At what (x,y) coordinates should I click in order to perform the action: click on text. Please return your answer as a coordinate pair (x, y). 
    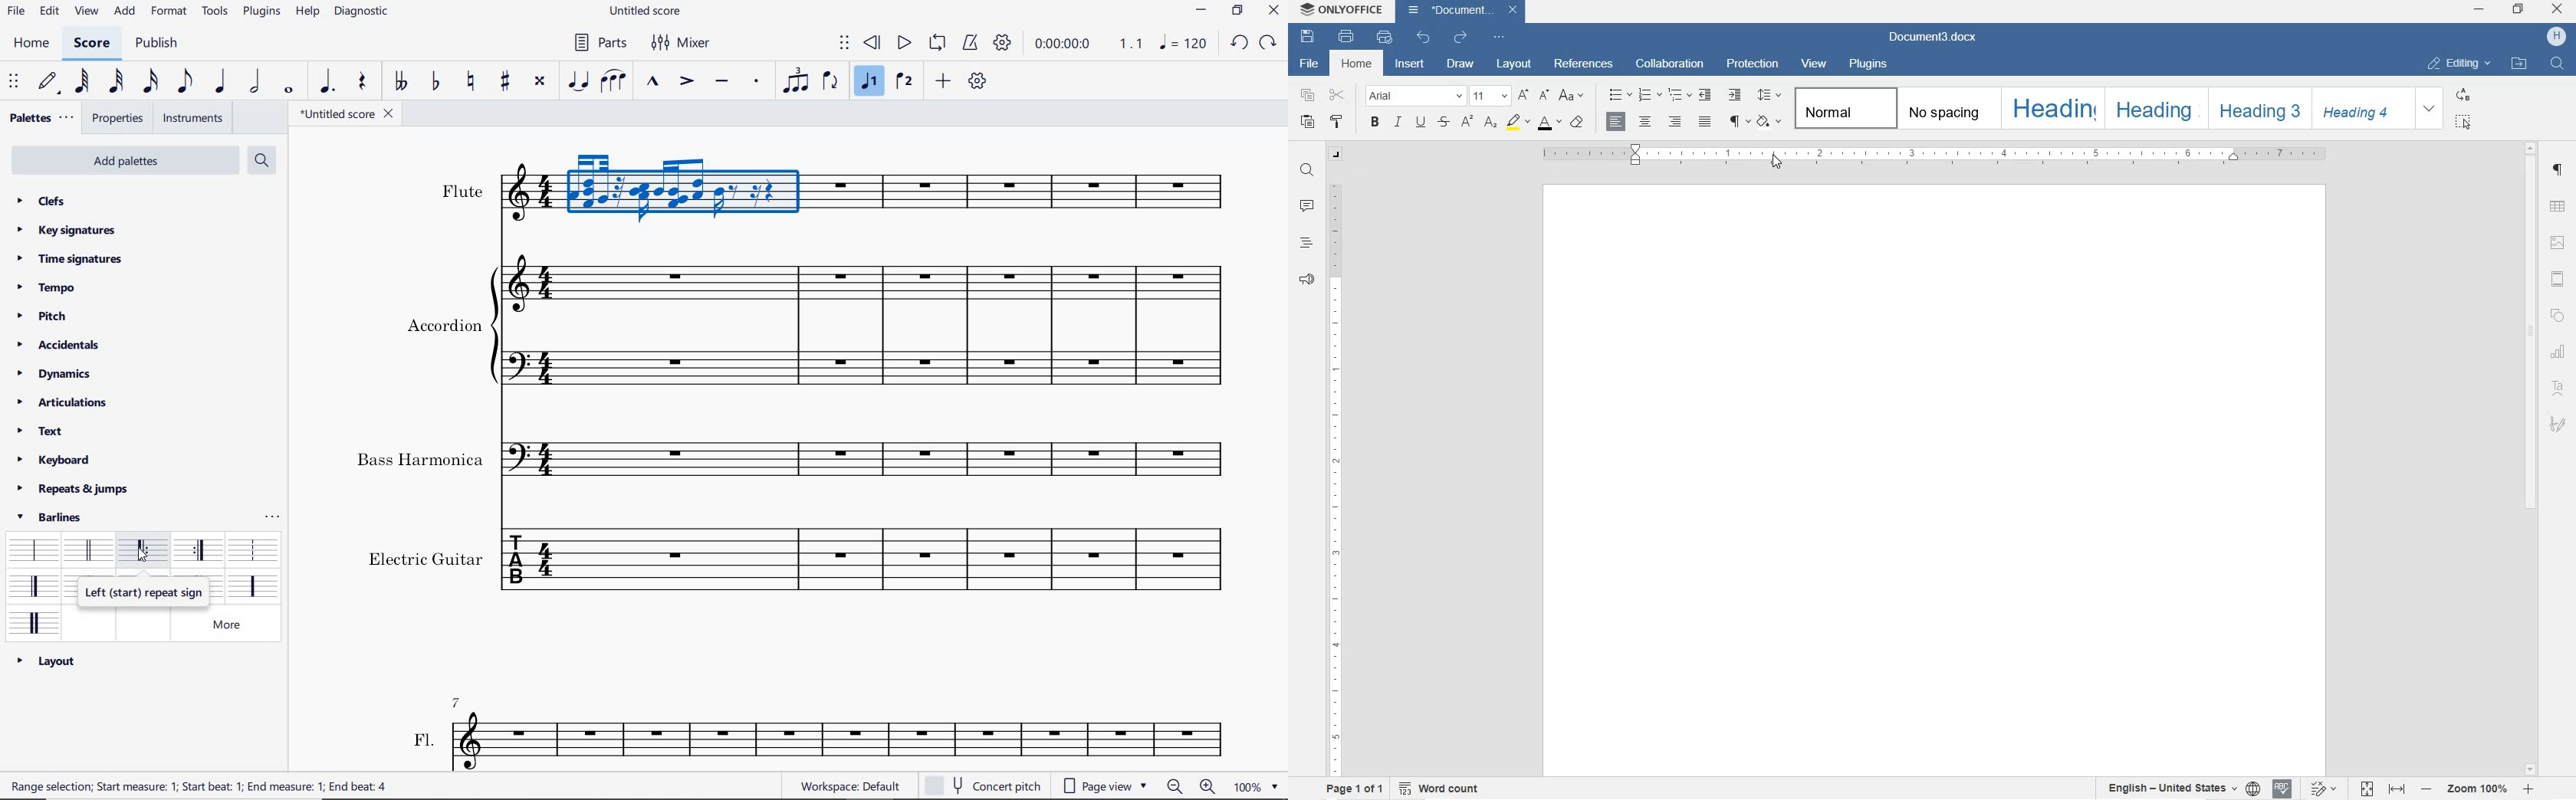
    Looking at the image, I should click on (420, 460).